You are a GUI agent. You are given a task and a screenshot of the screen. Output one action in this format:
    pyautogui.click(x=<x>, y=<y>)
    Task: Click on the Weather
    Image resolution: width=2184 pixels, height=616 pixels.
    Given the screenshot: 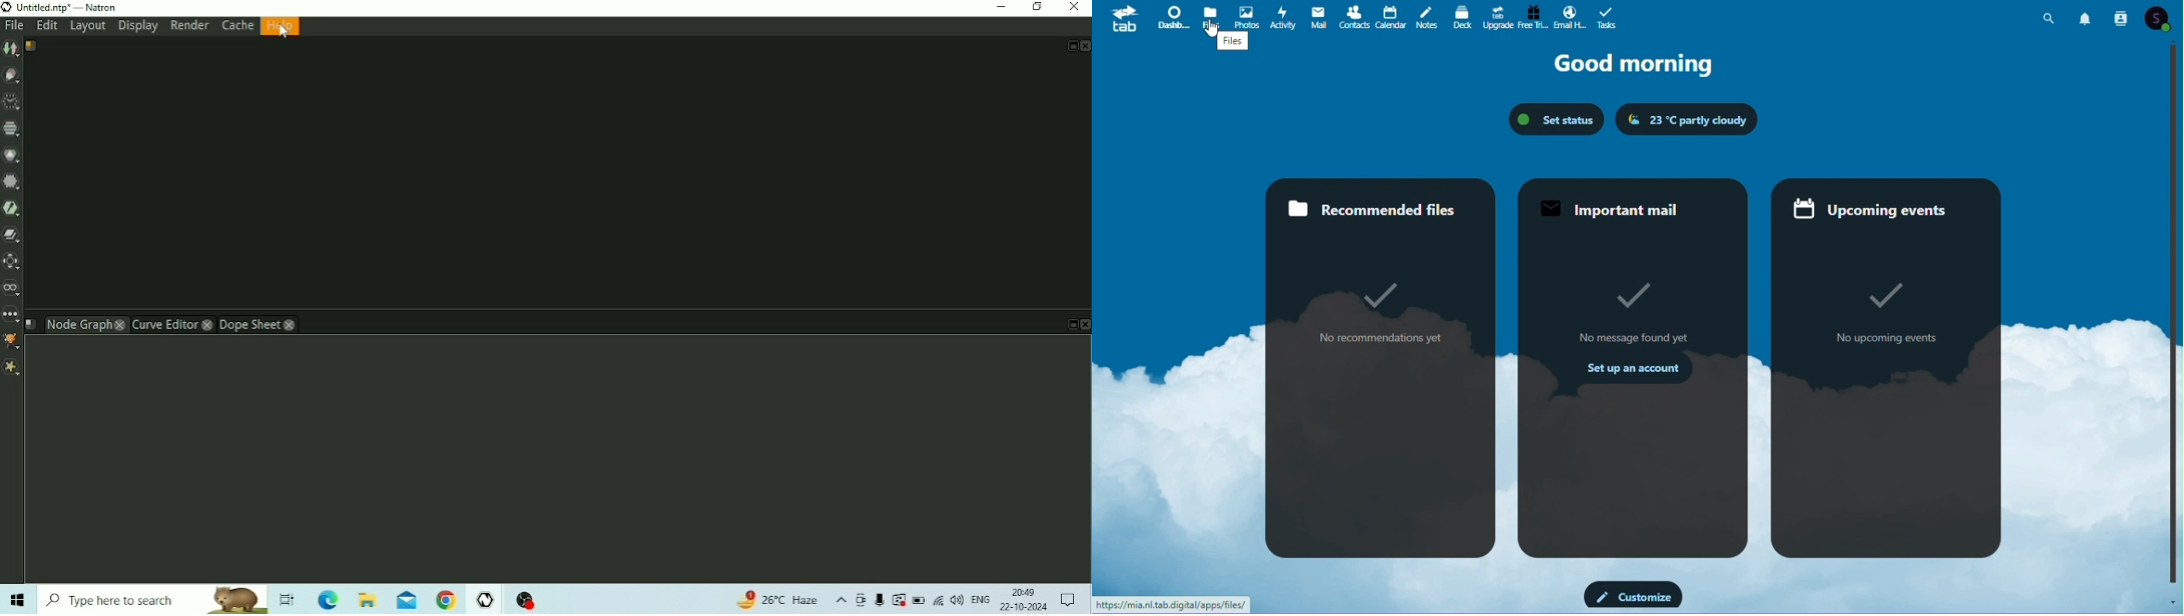 What is the action you would take?
    pyautogui.click(x=1685, y=119)
    